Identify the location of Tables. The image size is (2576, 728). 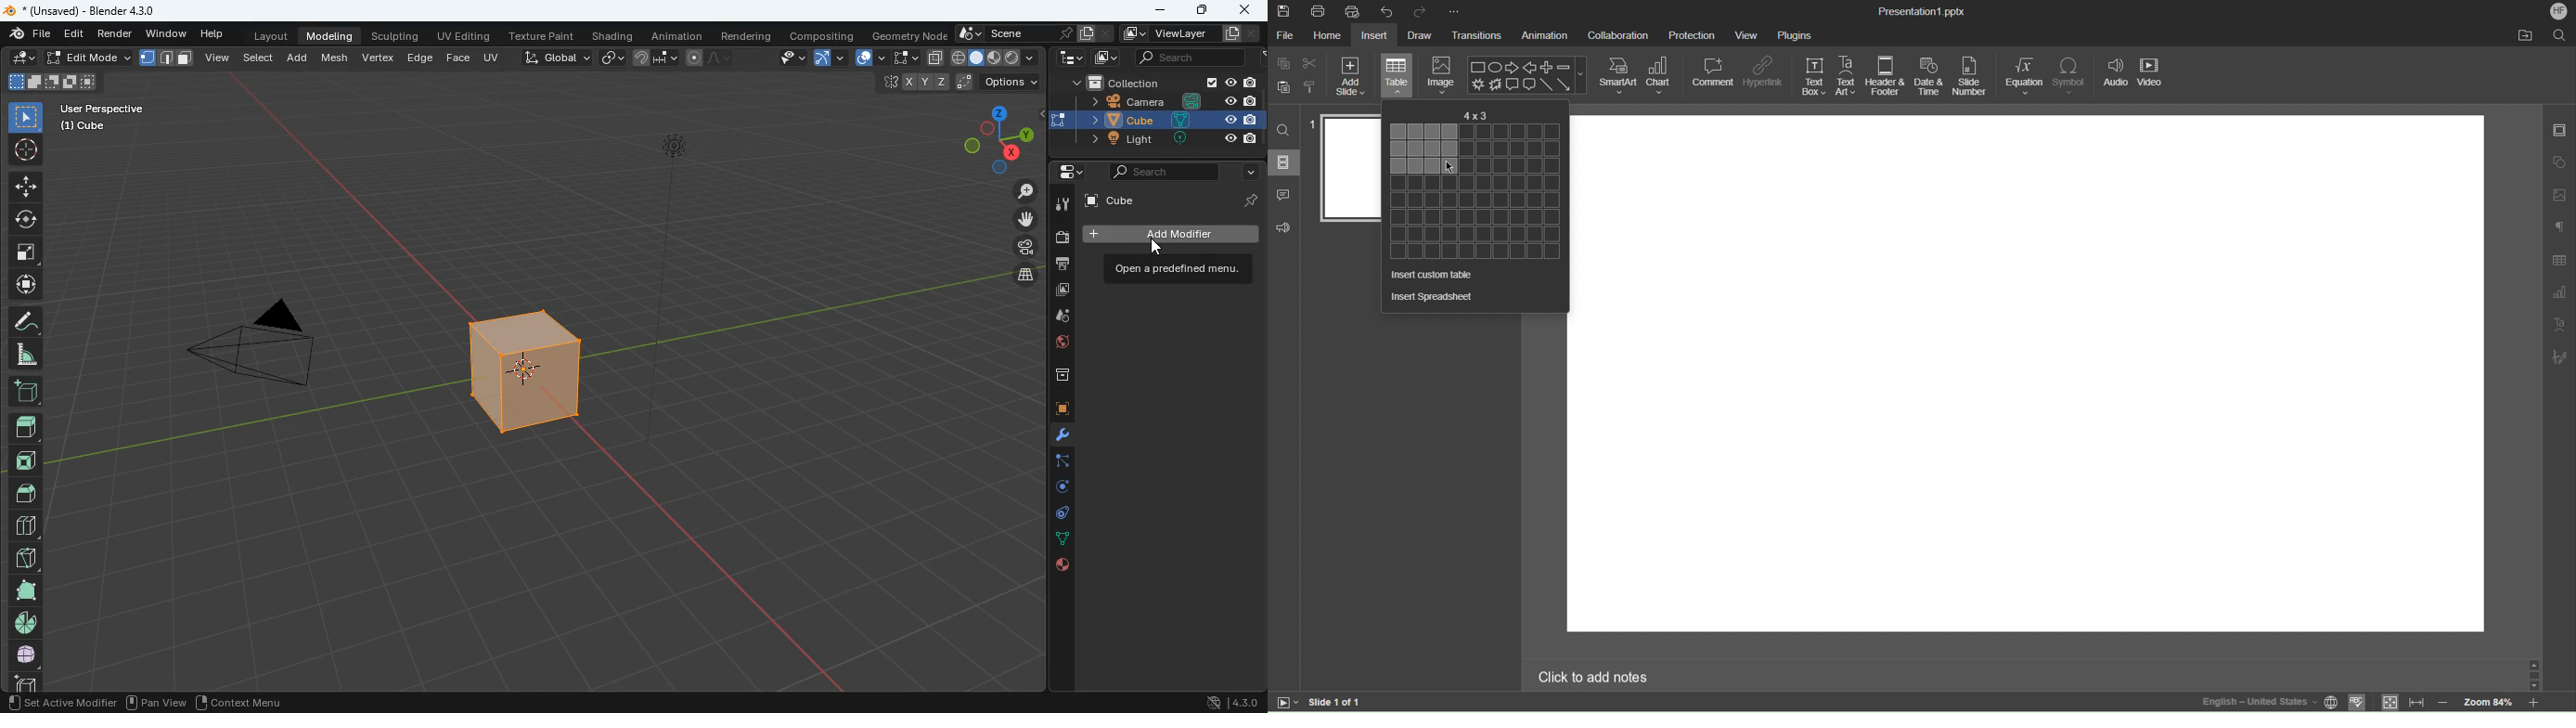
(1474, 191).